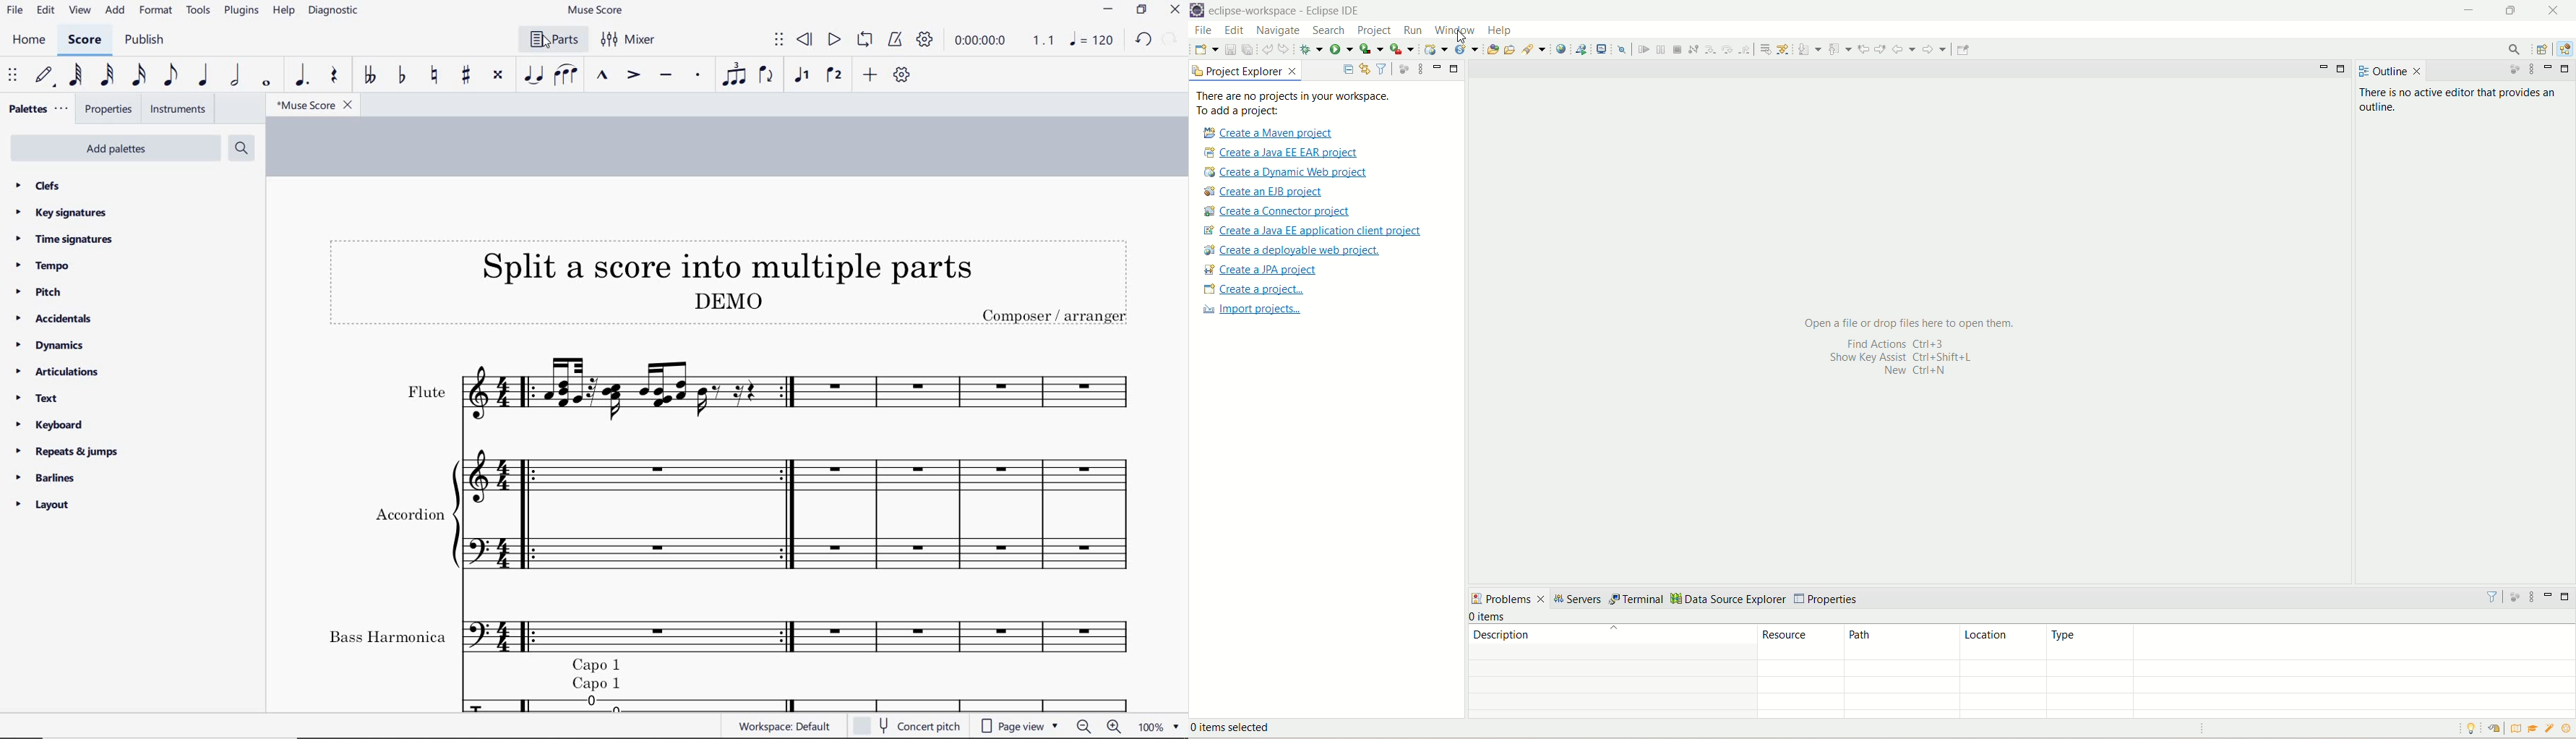 The width and height of the screenshot is (2576, 756). What do you see at coordinates (498, 76) in the screenshot?
I see `toggle double-sharp` at bounding box center [498, 76].